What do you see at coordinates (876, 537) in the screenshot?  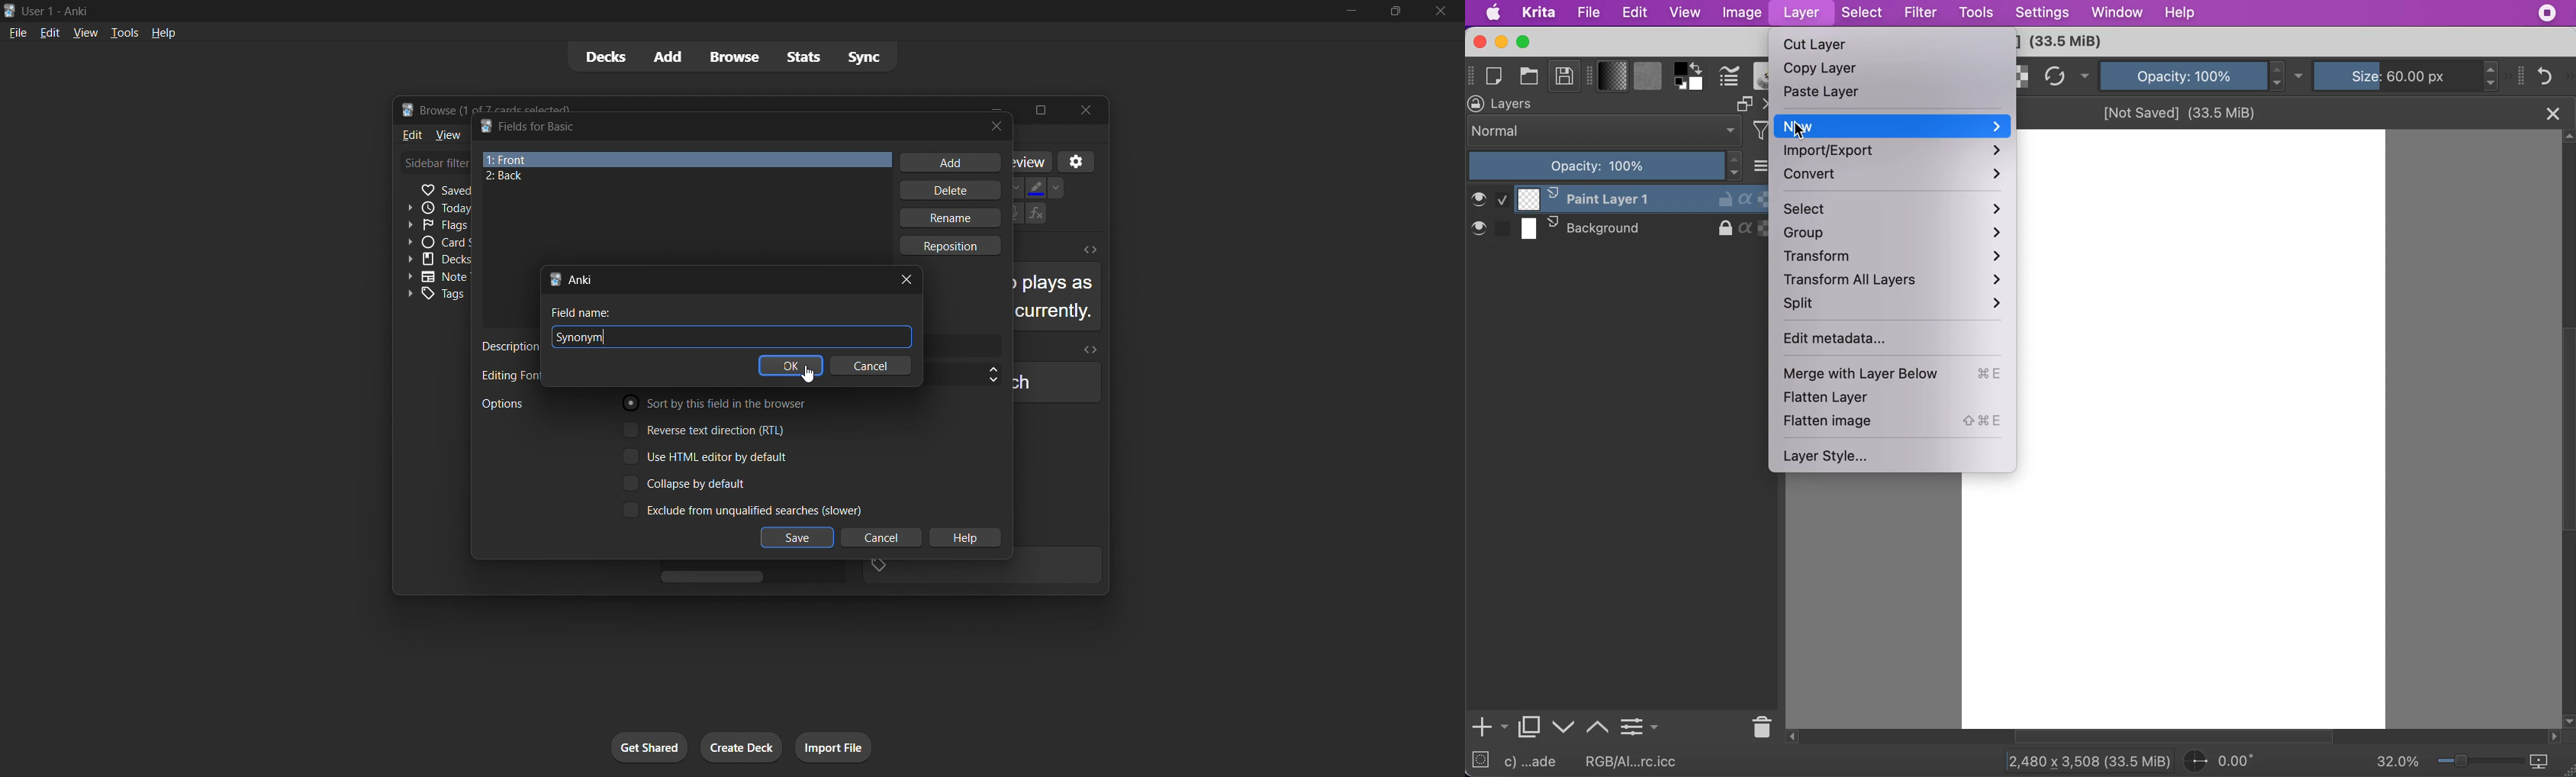 I see `cancel` at bounding box center [876, 537].